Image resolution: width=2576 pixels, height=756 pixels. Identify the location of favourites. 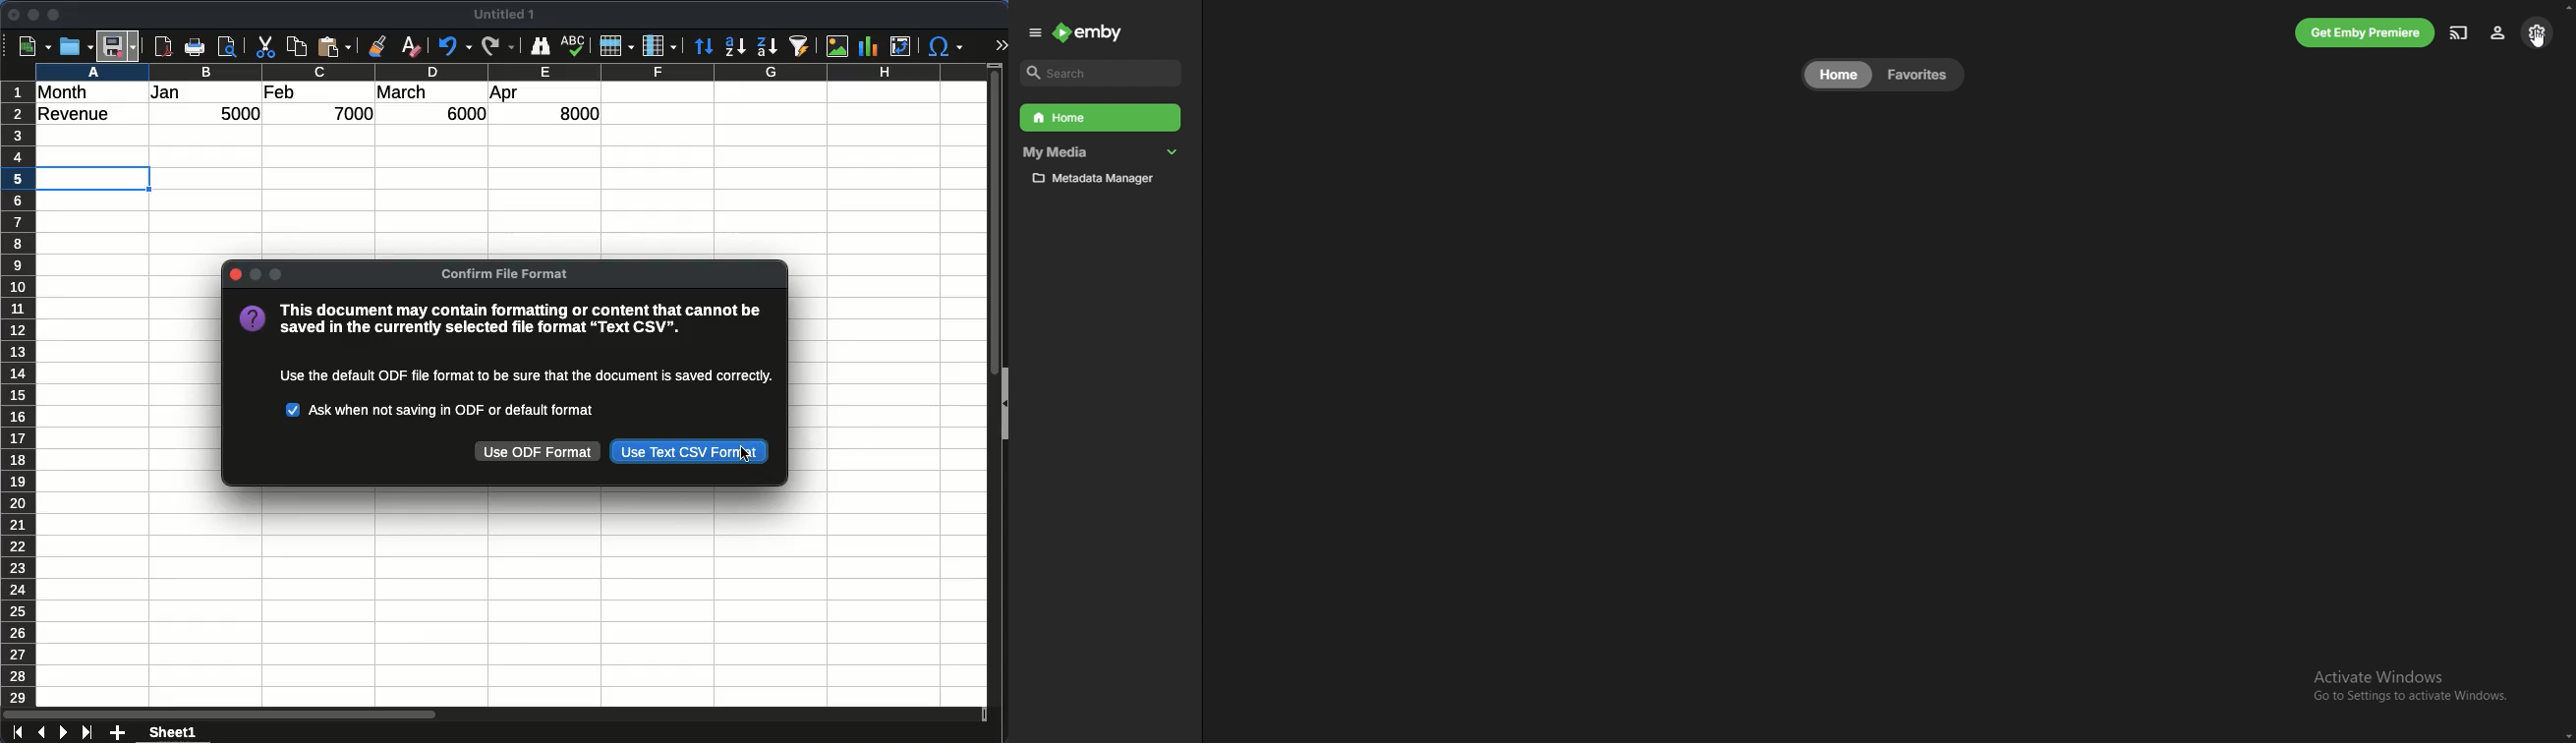
(1924, 74).